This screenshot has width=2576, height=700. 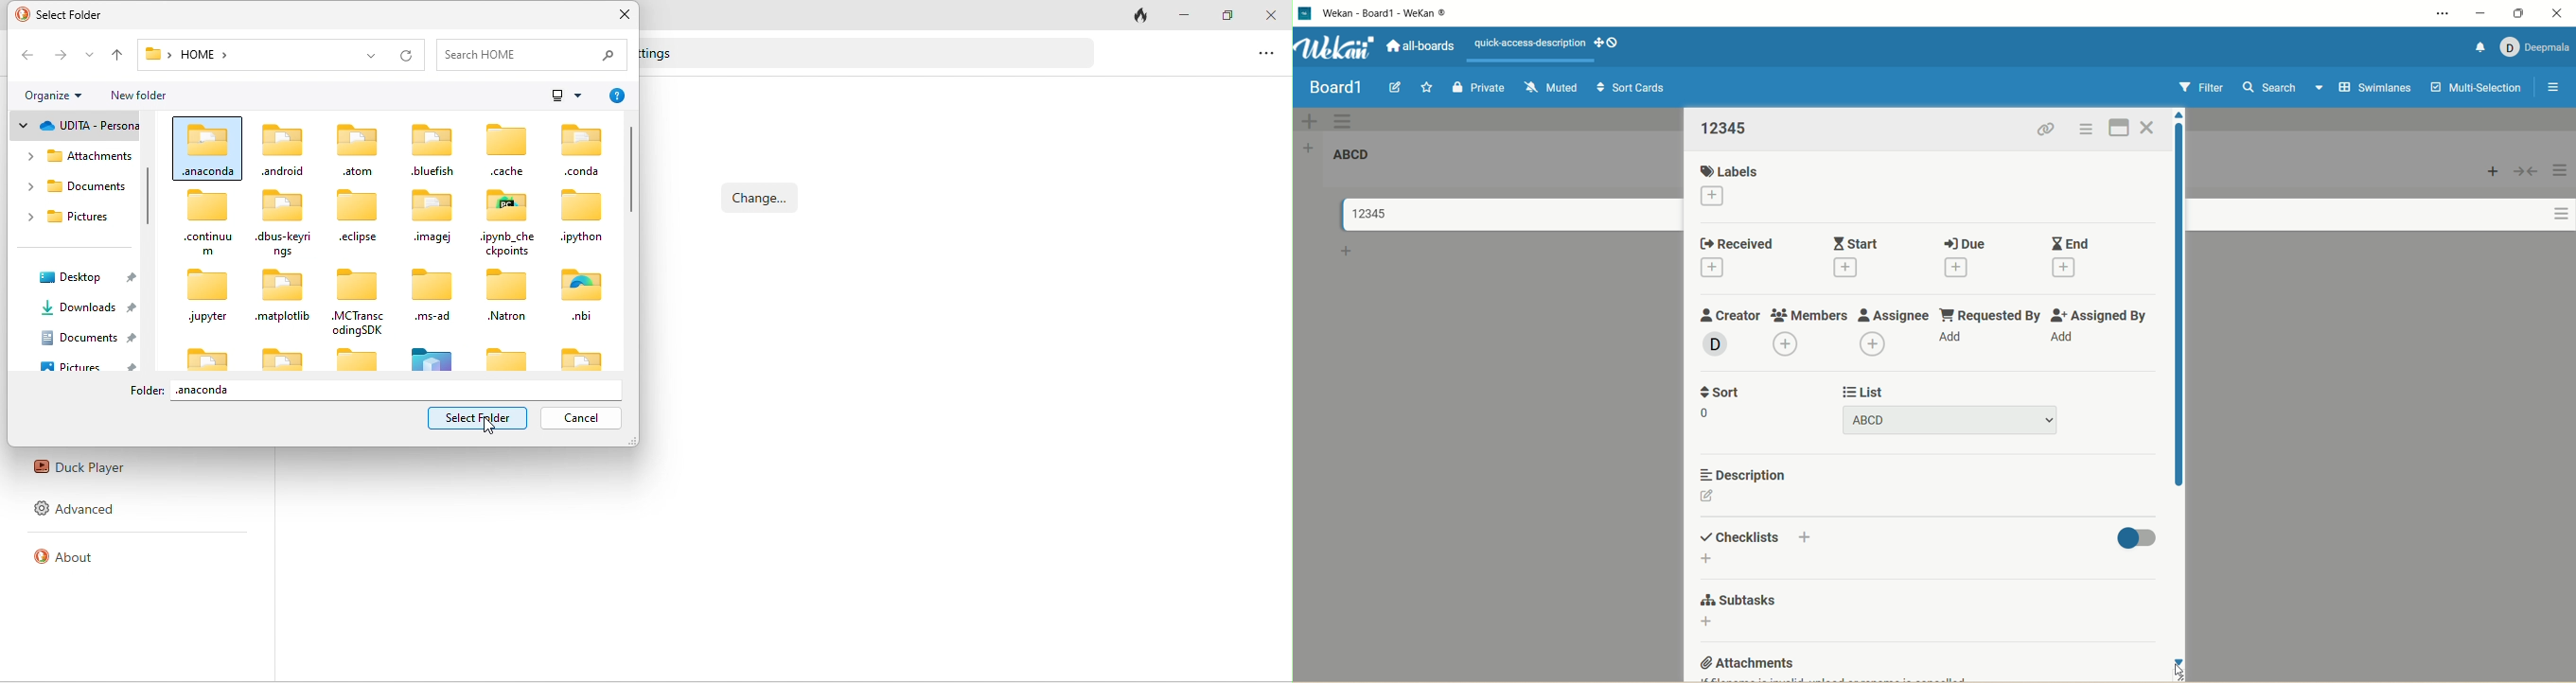 What do you see at coordinates (209, 298) in the screenshot?
I see `.jupyter` at bounding box center [209, 298].